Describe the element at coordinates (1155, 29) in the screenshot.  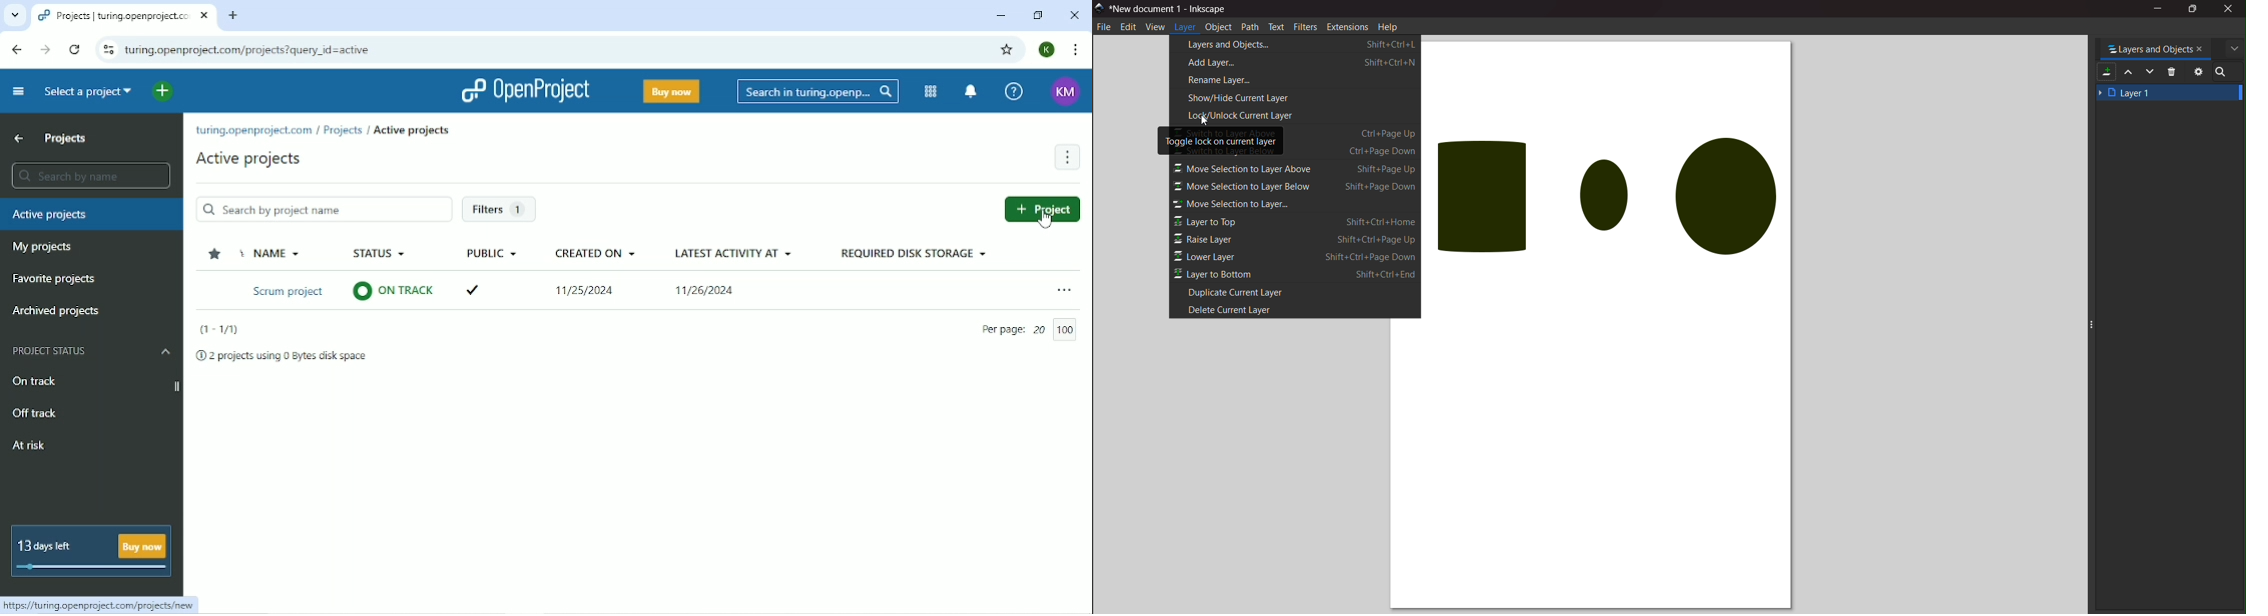
I see `view` at that location.